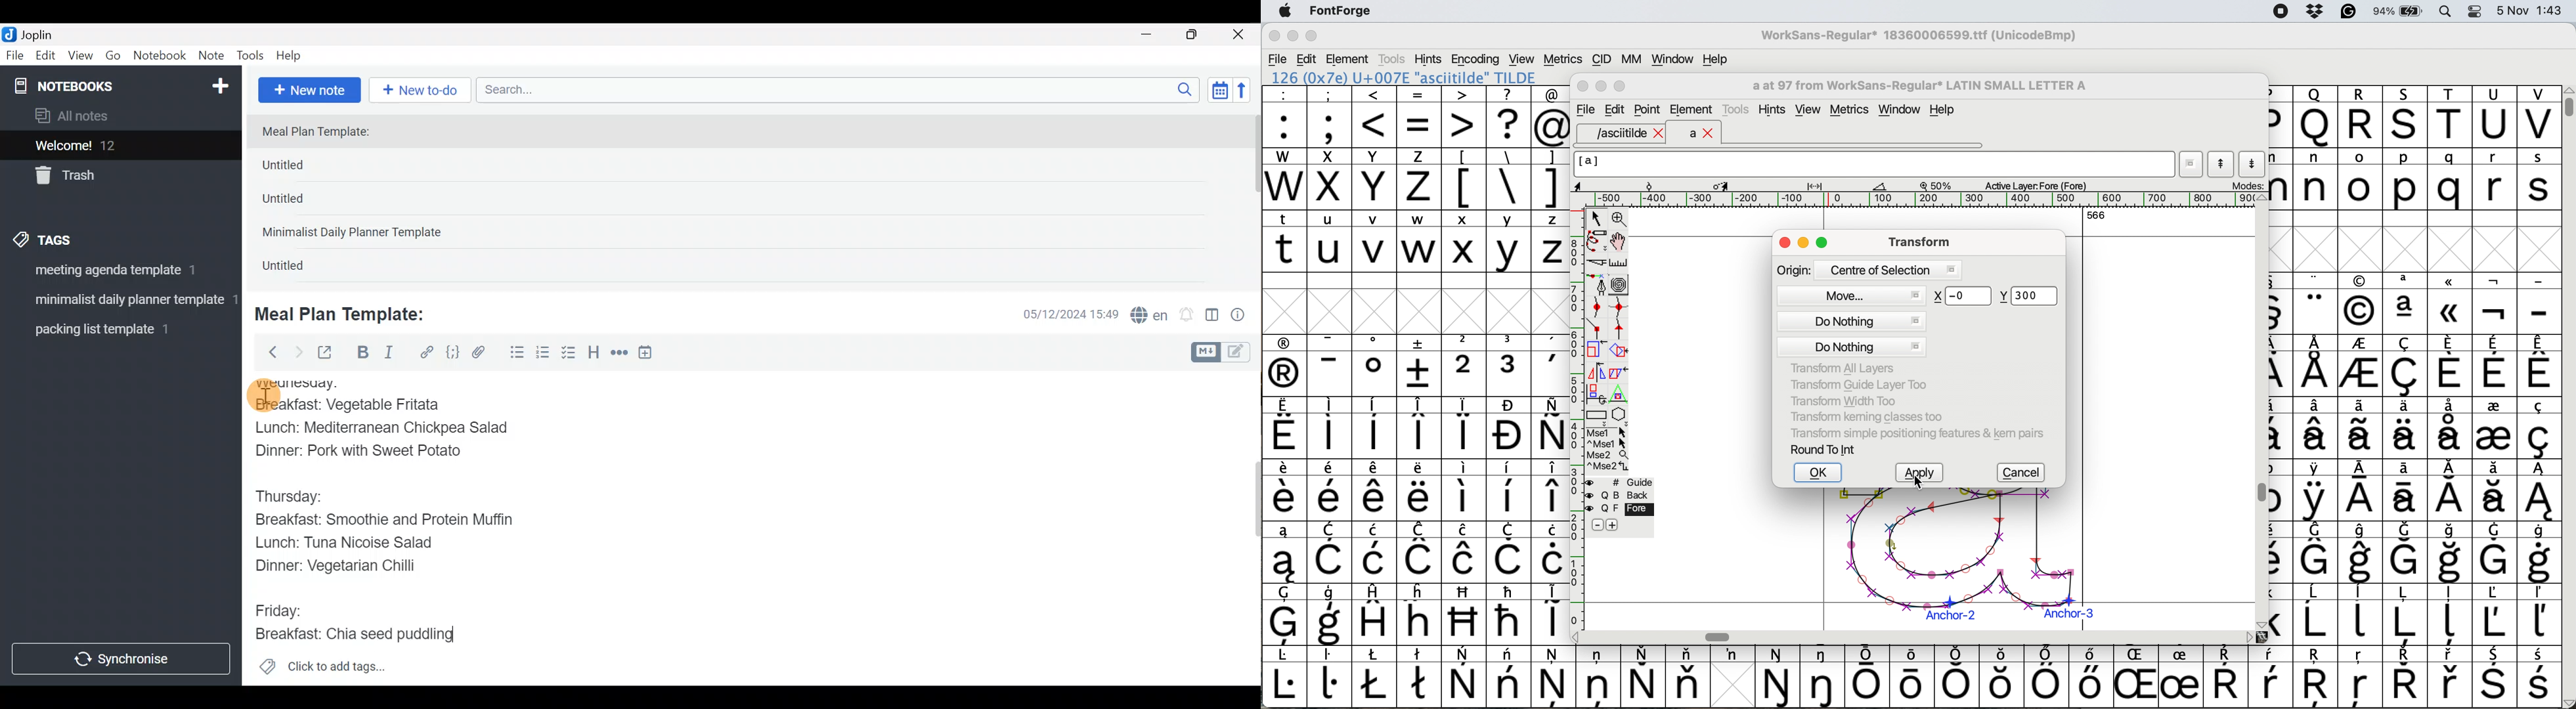 The image size is (2576, 728). What do you see at coordinates (330, 353) in the screenshot?
I see `Toggle external editing` at bounding box center [330, 353].